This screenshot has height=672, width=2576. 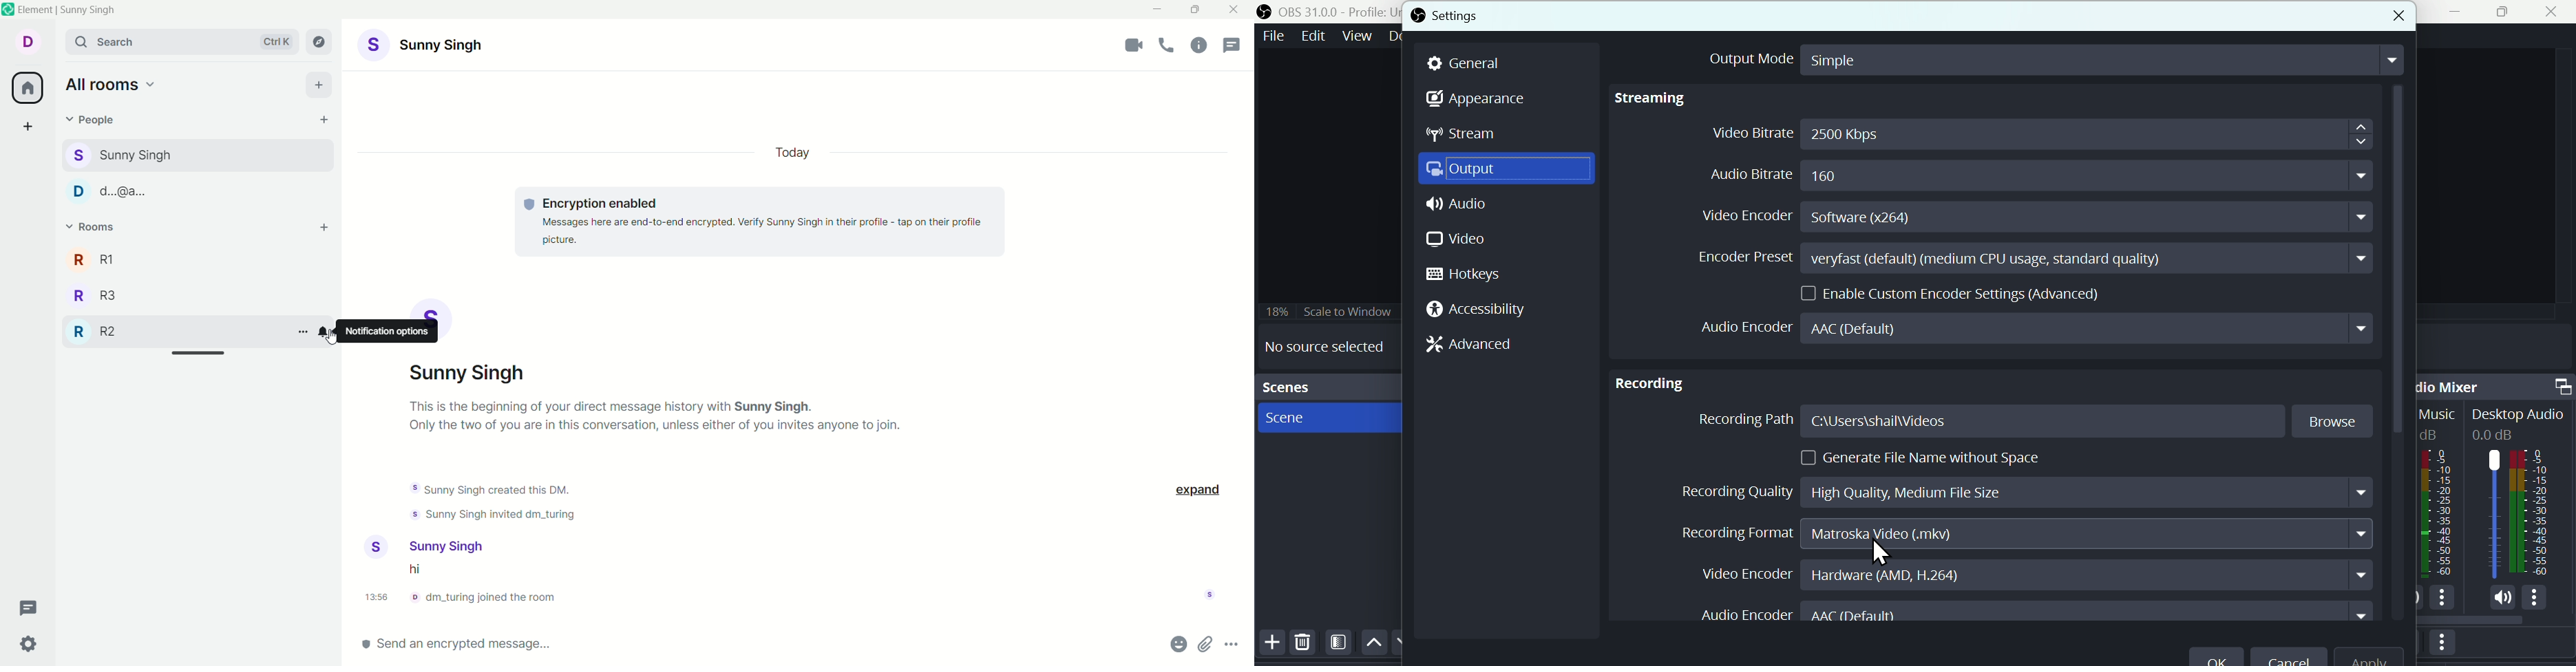 I want to click on Audiobar, so click(x=2494, y=516).